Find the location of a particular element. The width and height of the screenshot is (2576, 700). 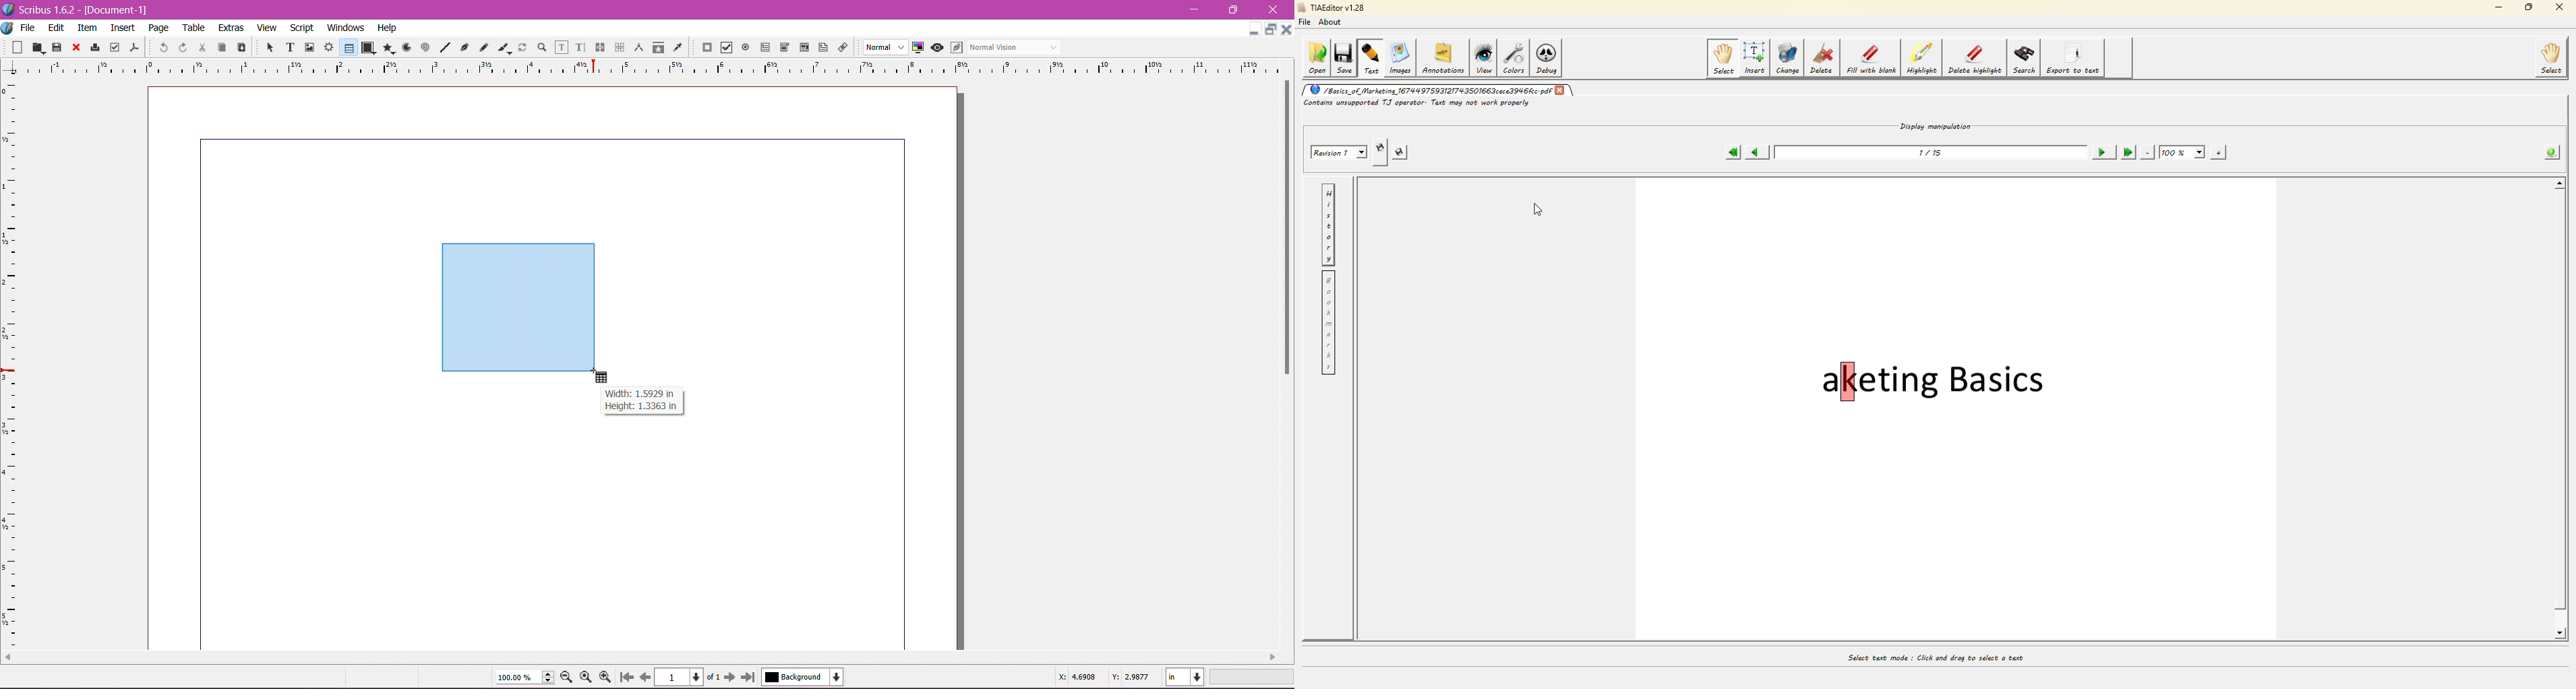

Link Annotation is located at coordinates (841, 47).